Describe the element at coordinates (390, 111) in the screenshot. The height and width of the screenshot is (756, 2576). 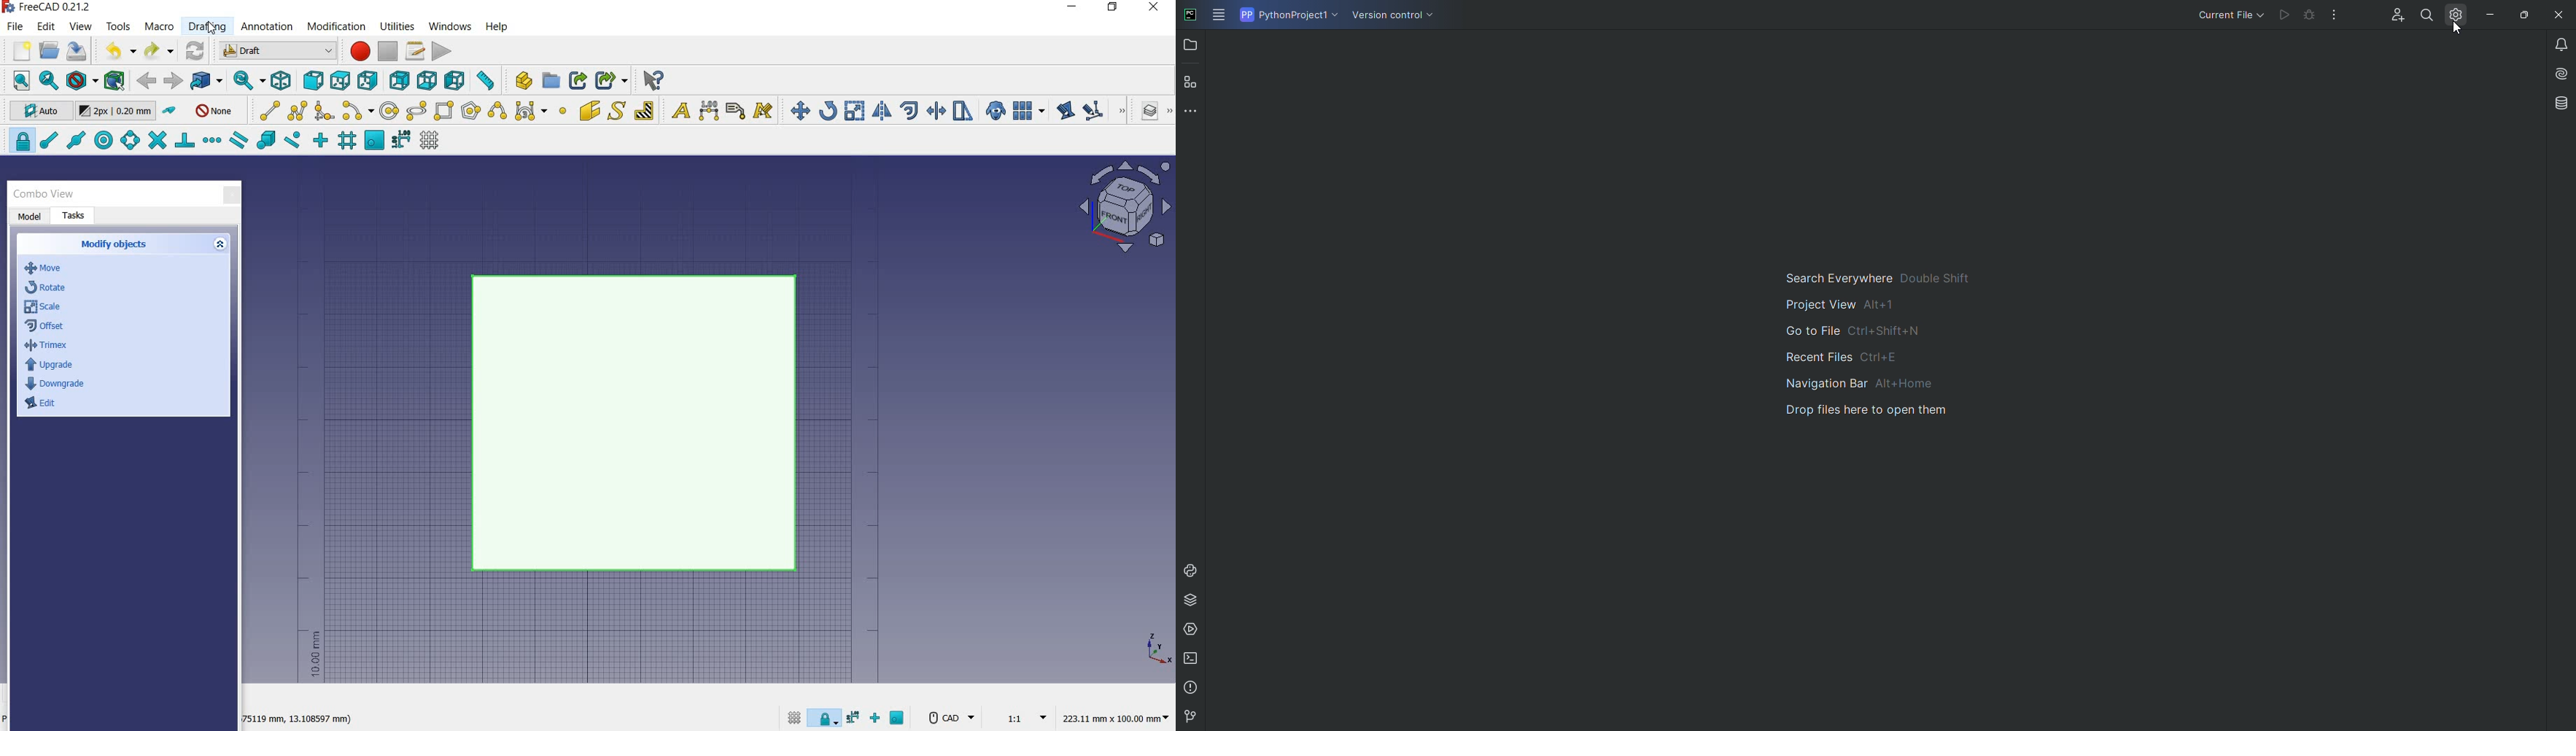
I see `circle` at that location.